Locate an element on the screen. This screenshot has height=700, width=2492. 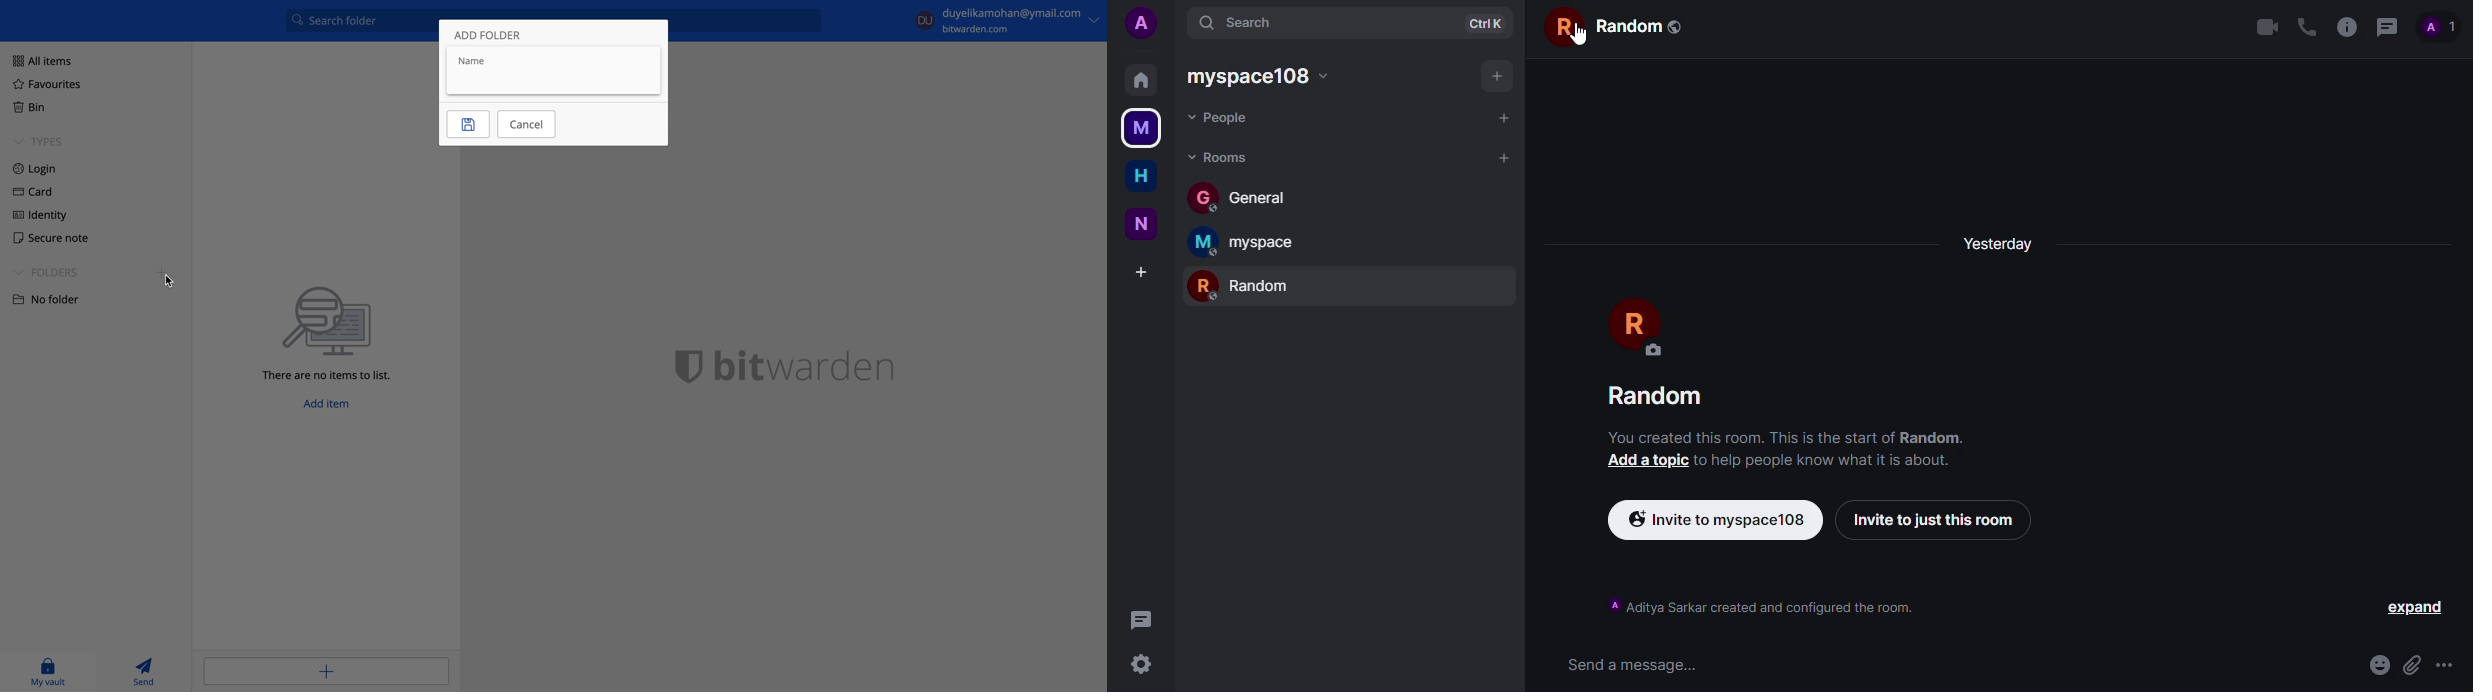
expand is located at coordinates (2412, 609).